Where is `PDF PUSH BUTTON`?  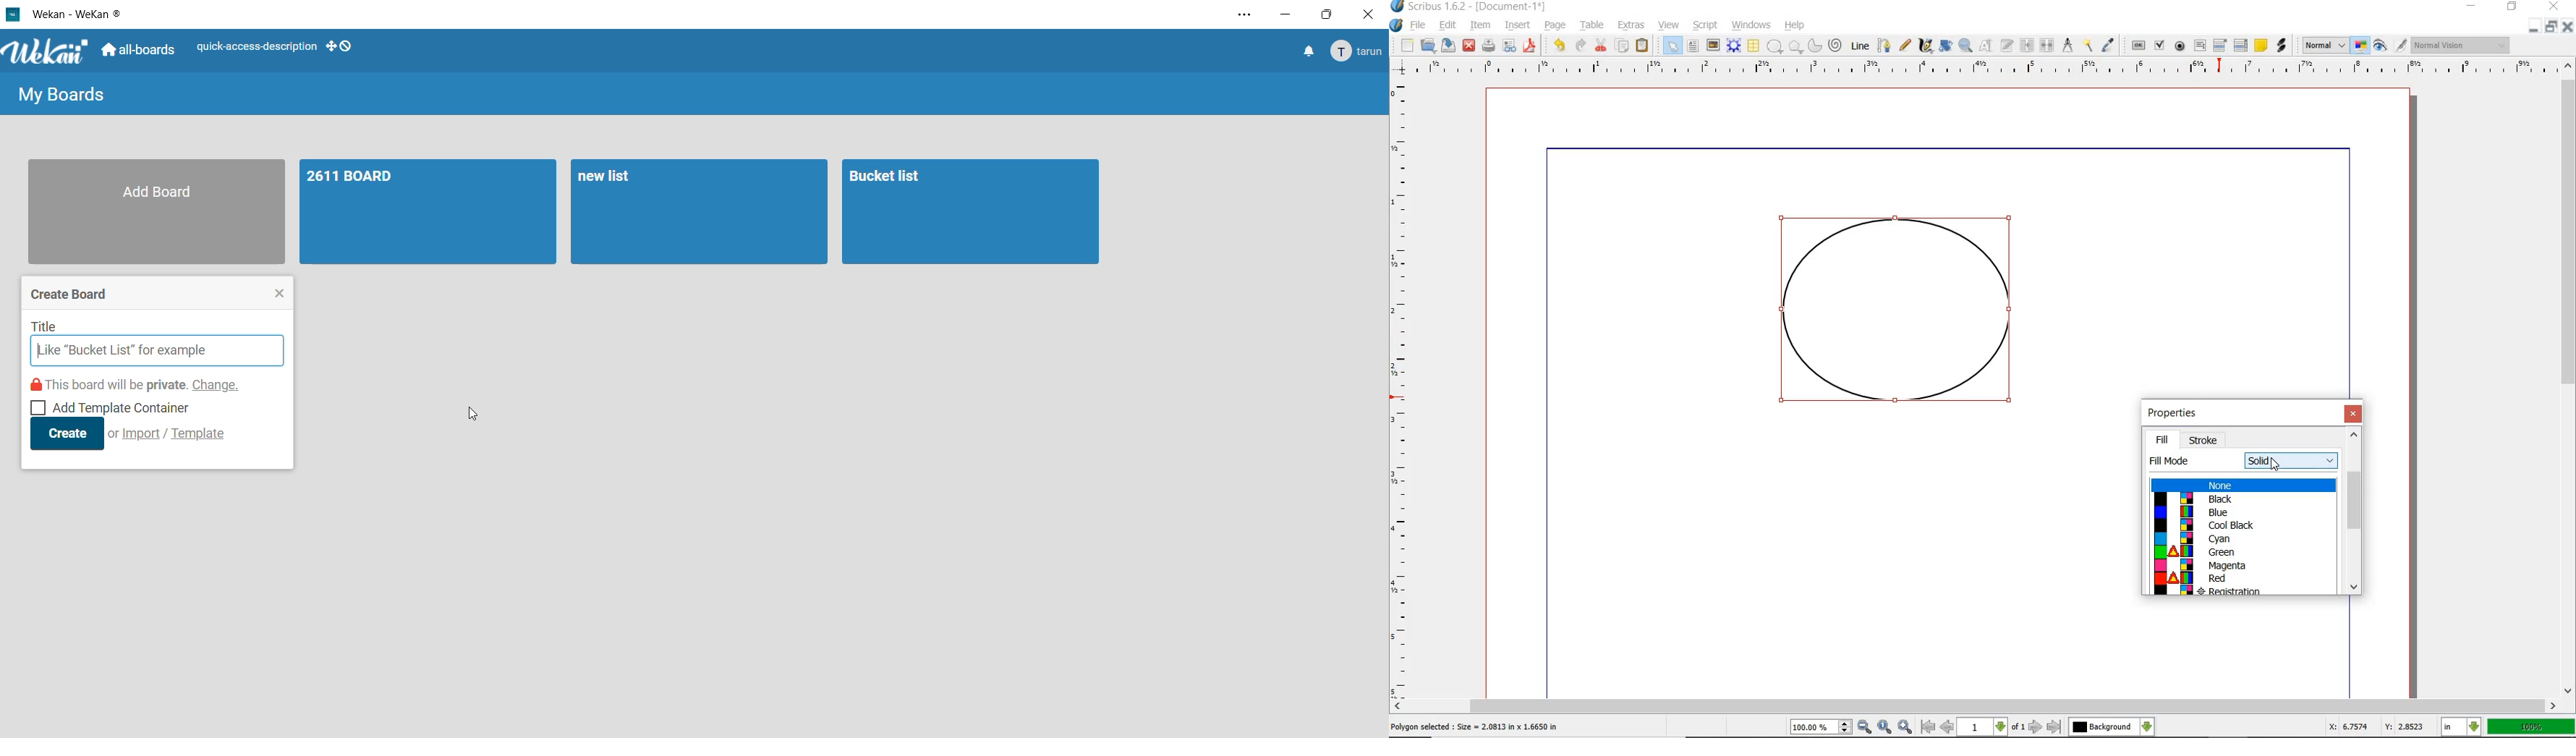
PDF PUSH BUTTON is located at coordinates (2137, 46).